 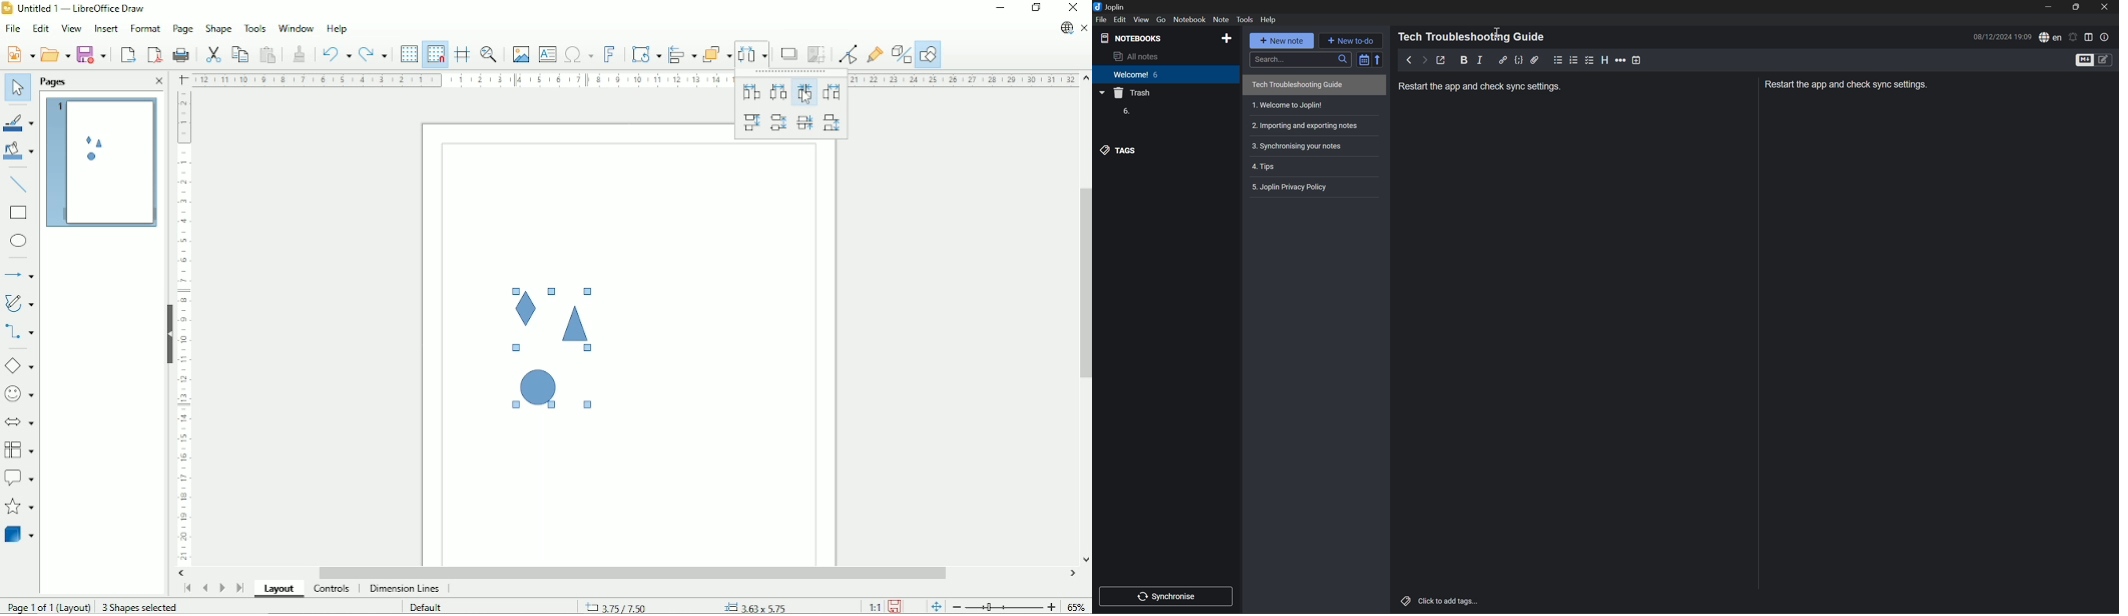 What do you see at coordinates (279, 590) in the screenshot?
I see `Layout` at bounding box center [279, 590].